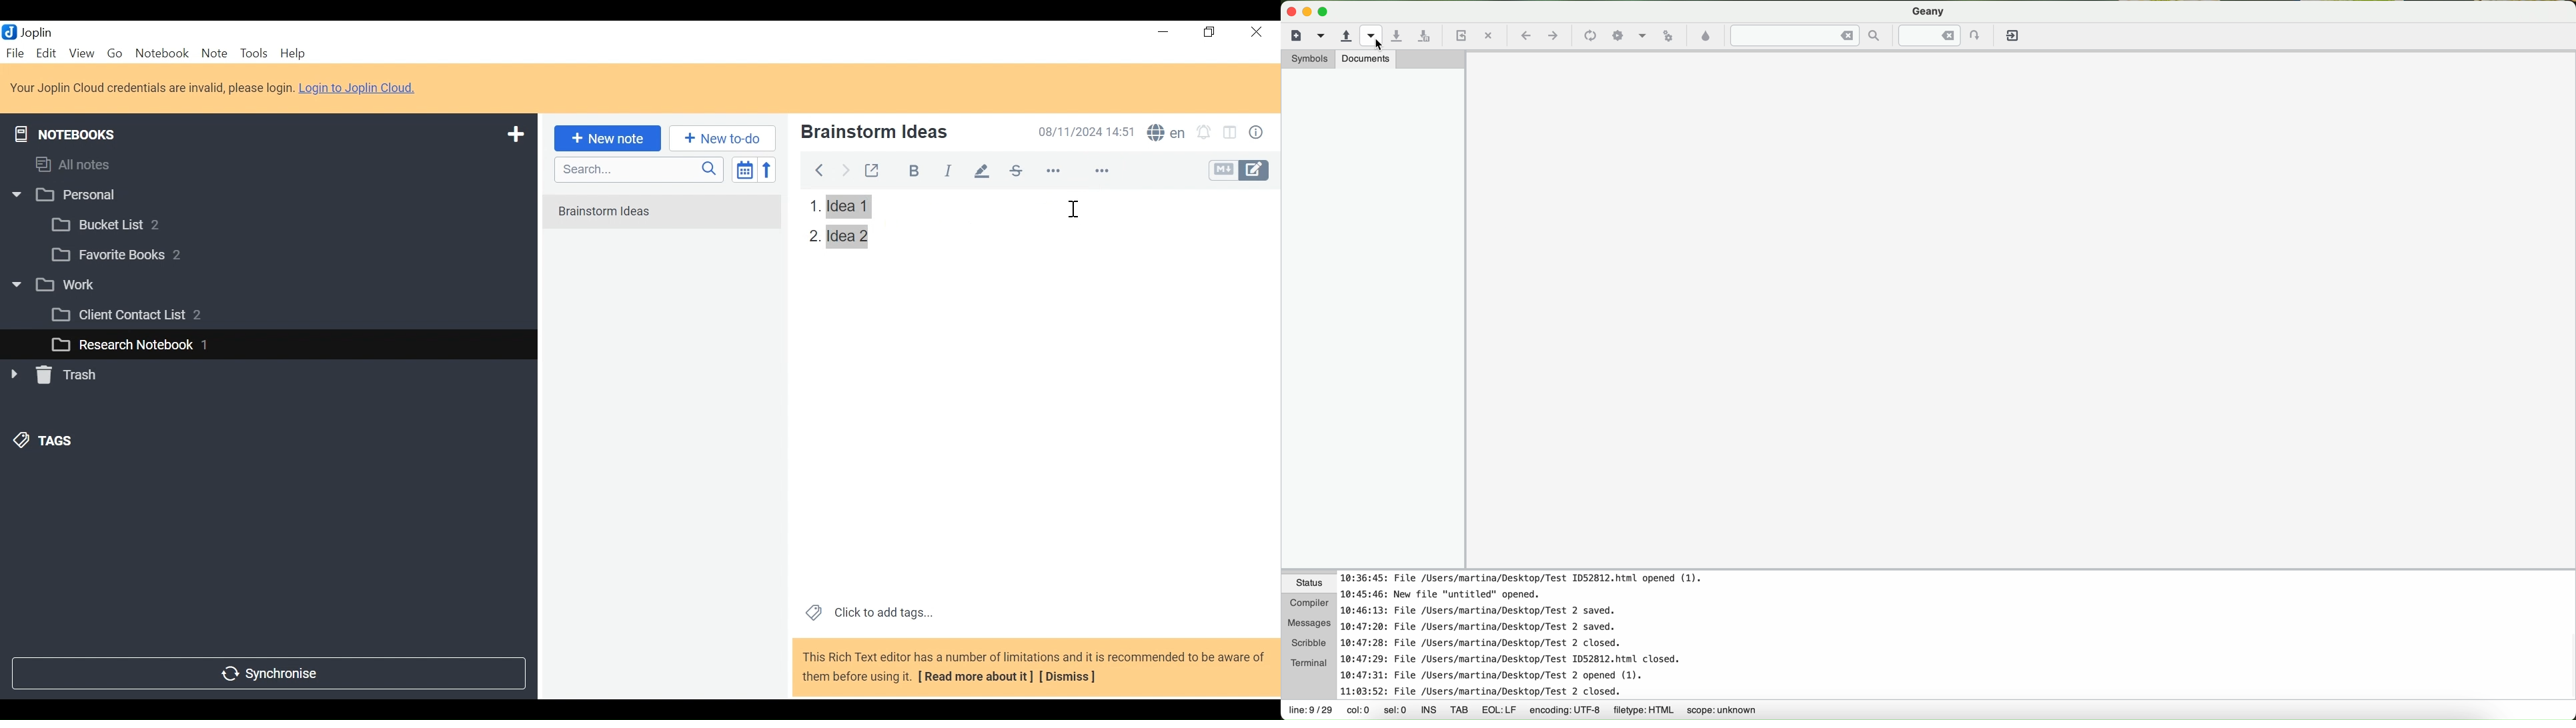 This screenshot has height=728, width=2576. Describe the element at coordinates (1259, 134) in the screenshot. I see `Note properties` at that location.